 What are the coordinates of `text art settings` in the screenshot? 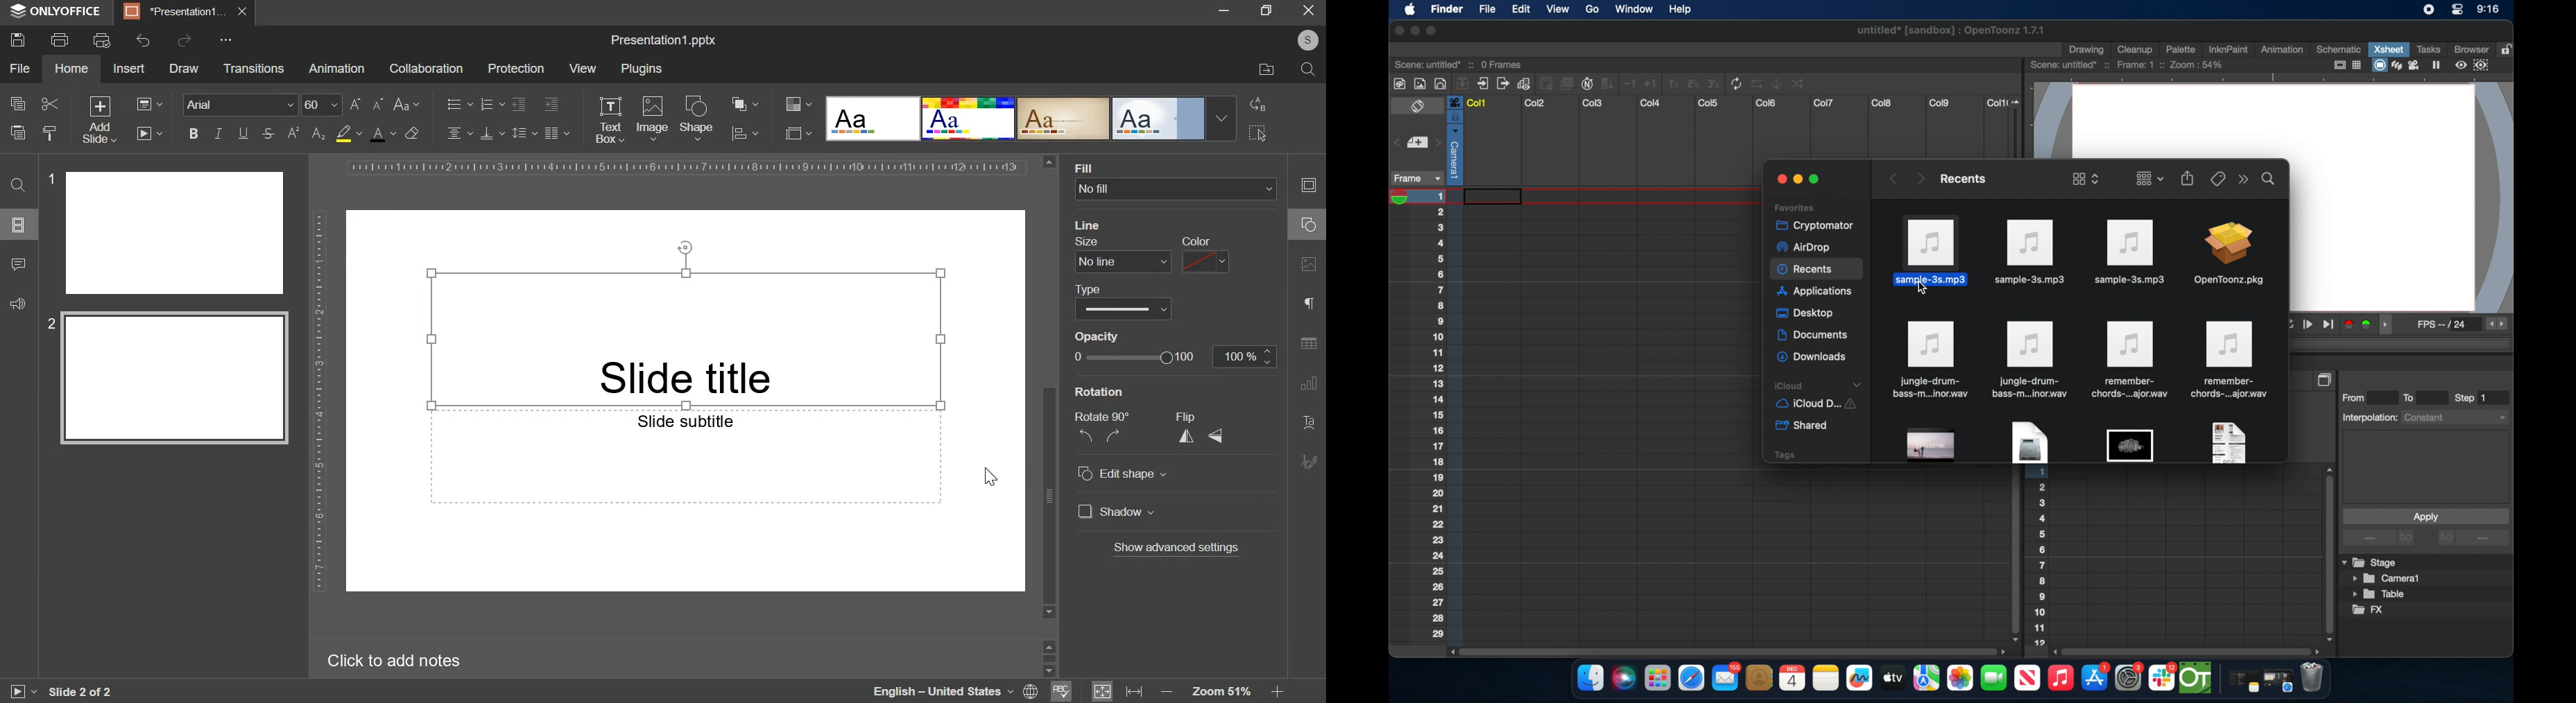 It's located at (1307, 420).